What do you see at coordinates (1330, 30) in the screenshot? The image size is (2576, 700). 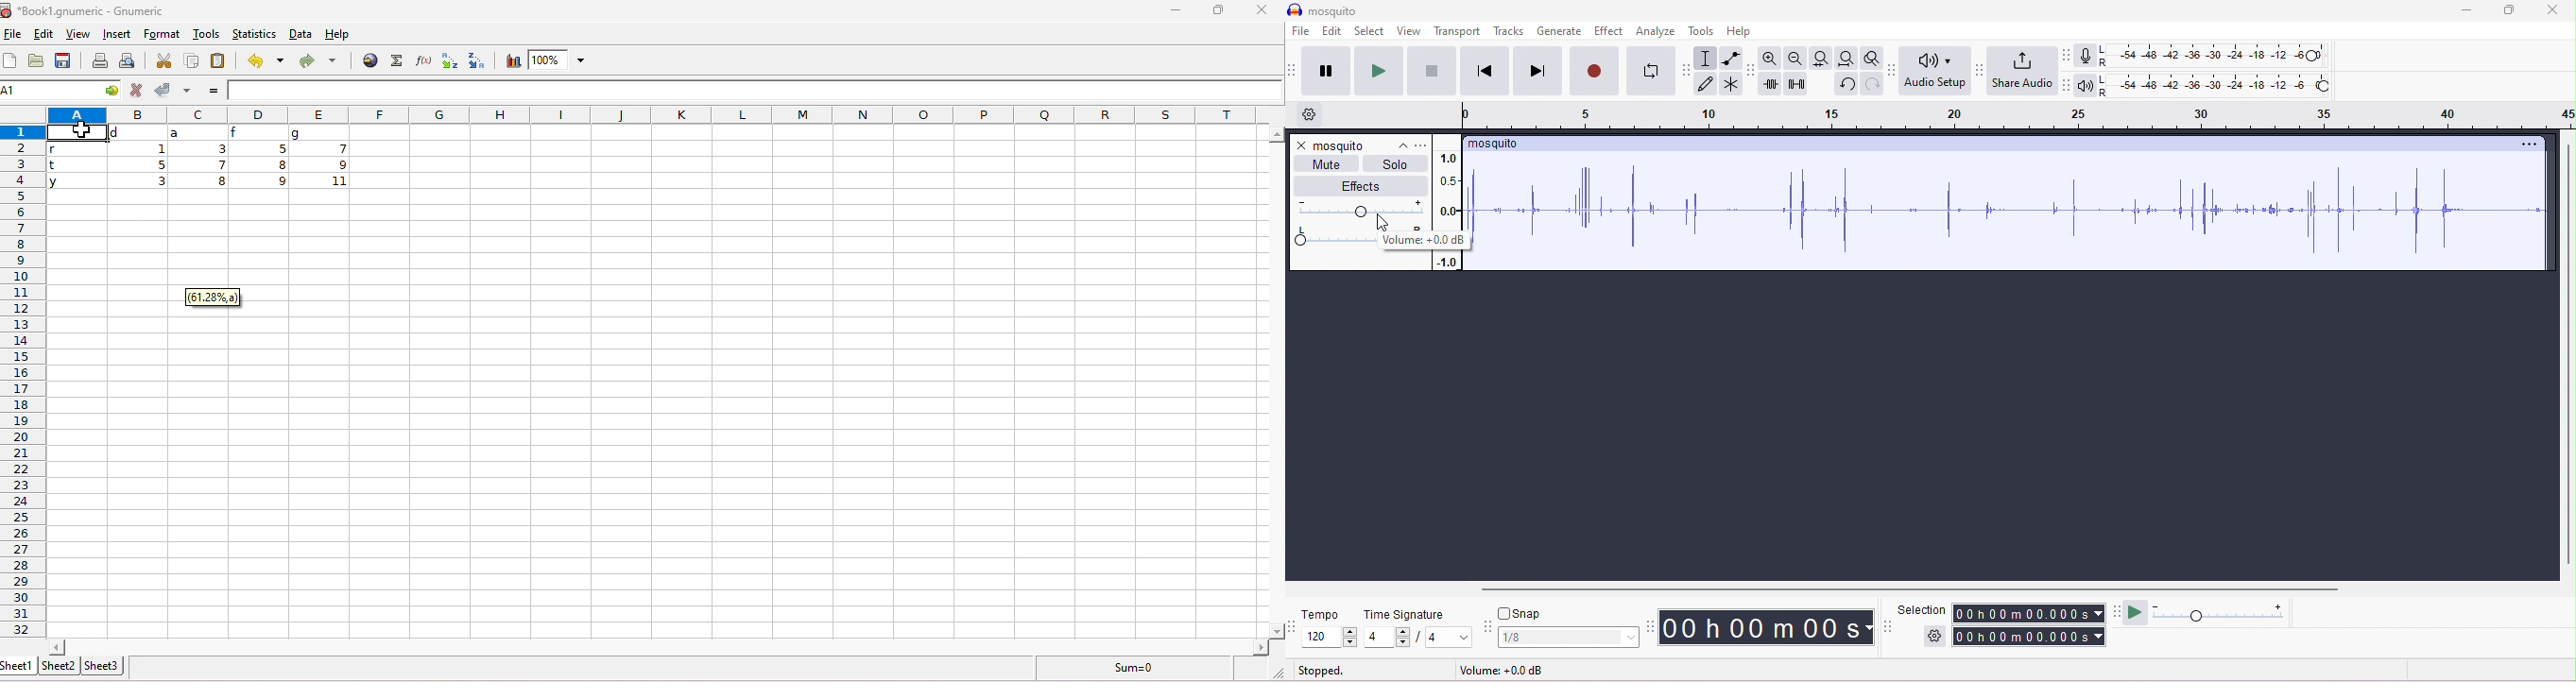 I see `edit` at bounding box center [1330, 30].